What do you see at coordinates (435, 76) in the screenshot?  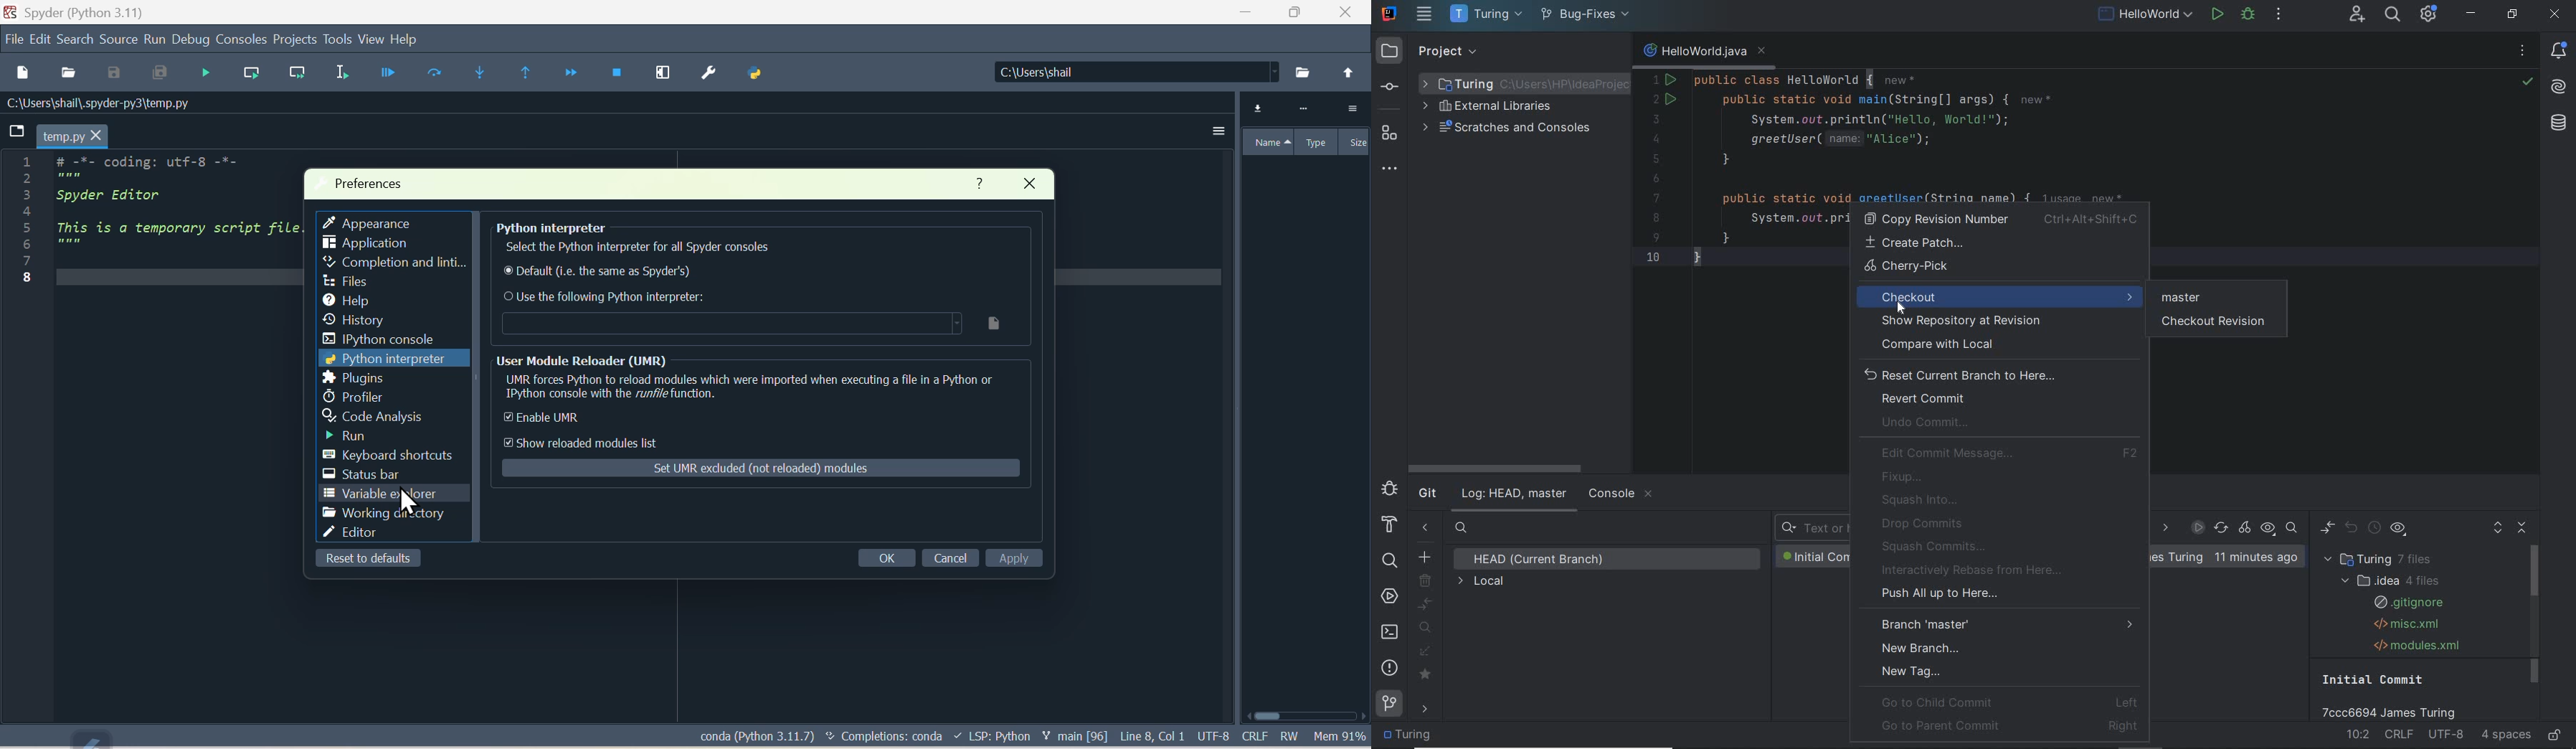 I see `Run cell` at bounding box center [435, 76].